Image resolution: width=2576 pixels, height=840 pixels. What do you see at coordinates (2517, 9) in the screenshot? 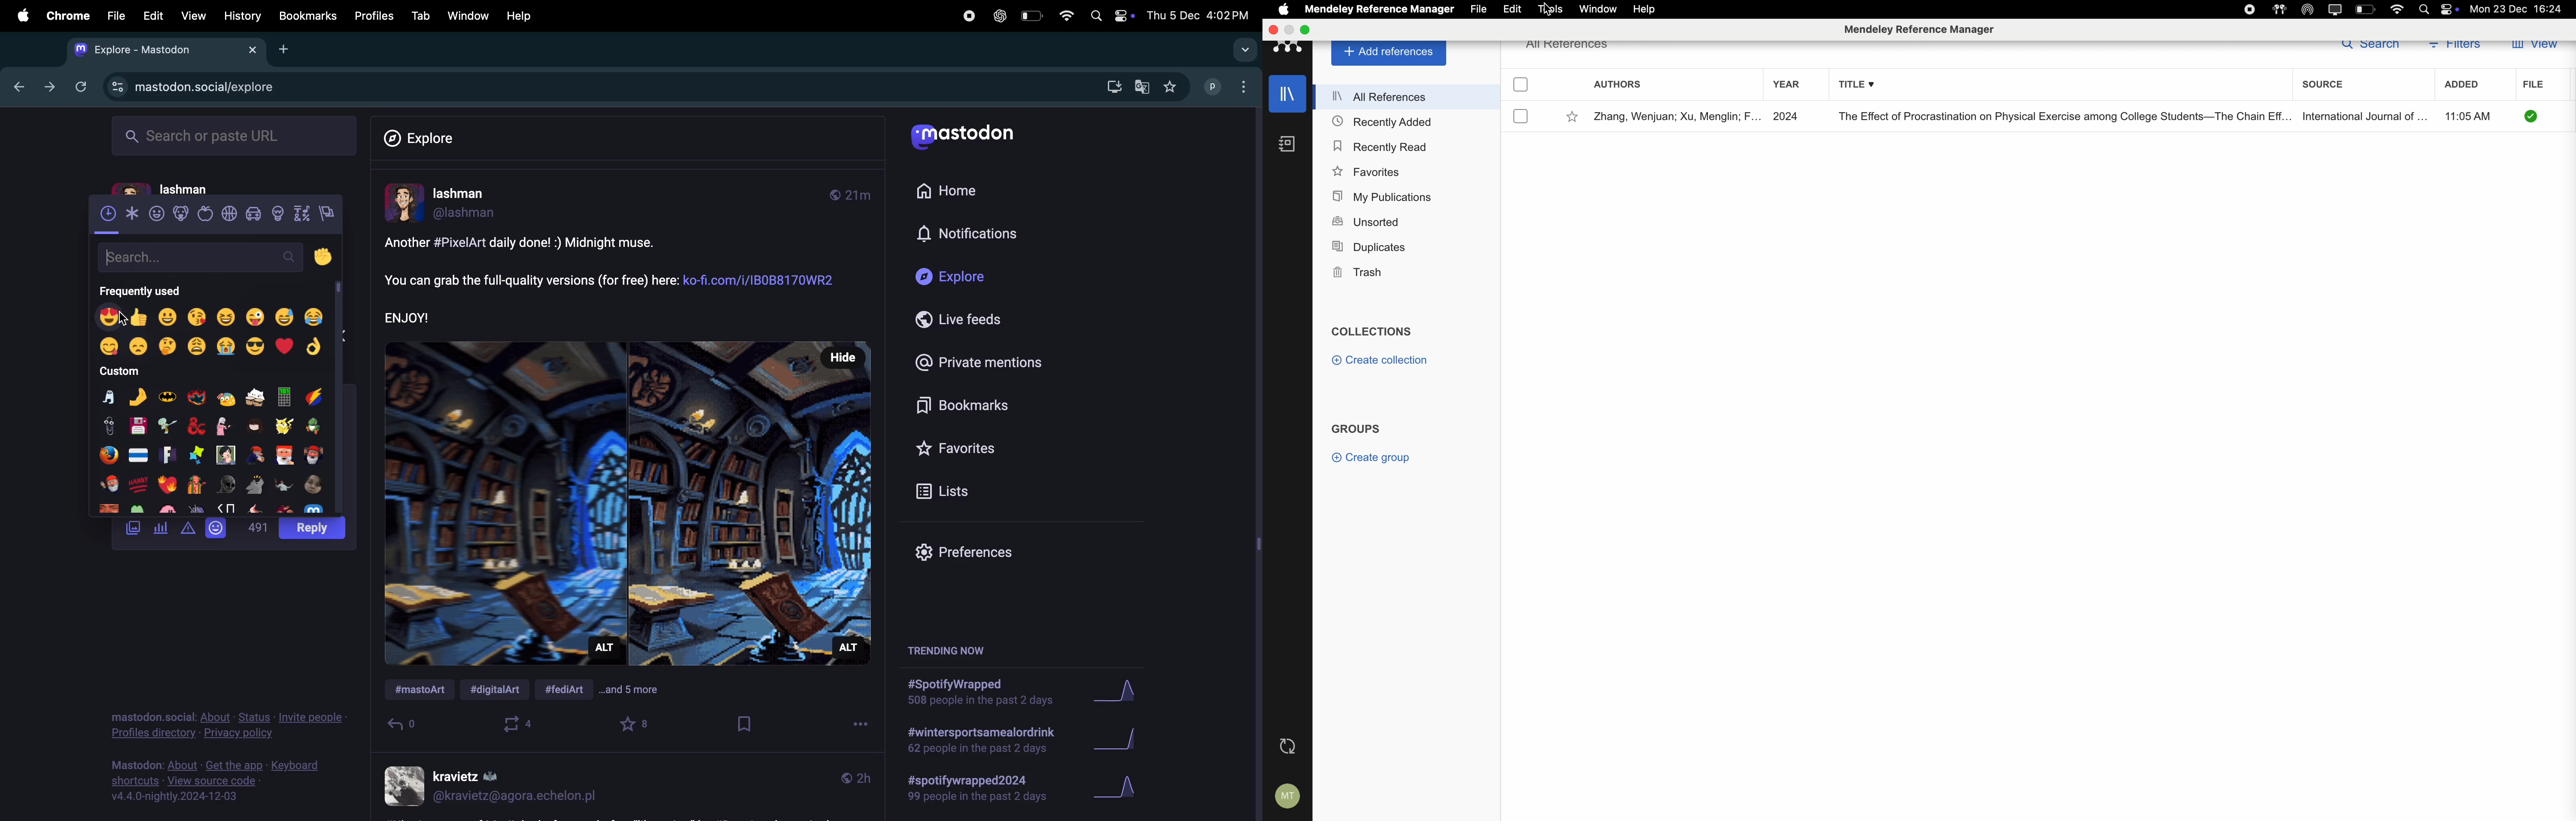
I see `date and hour` at bounding box center [2517, 9].